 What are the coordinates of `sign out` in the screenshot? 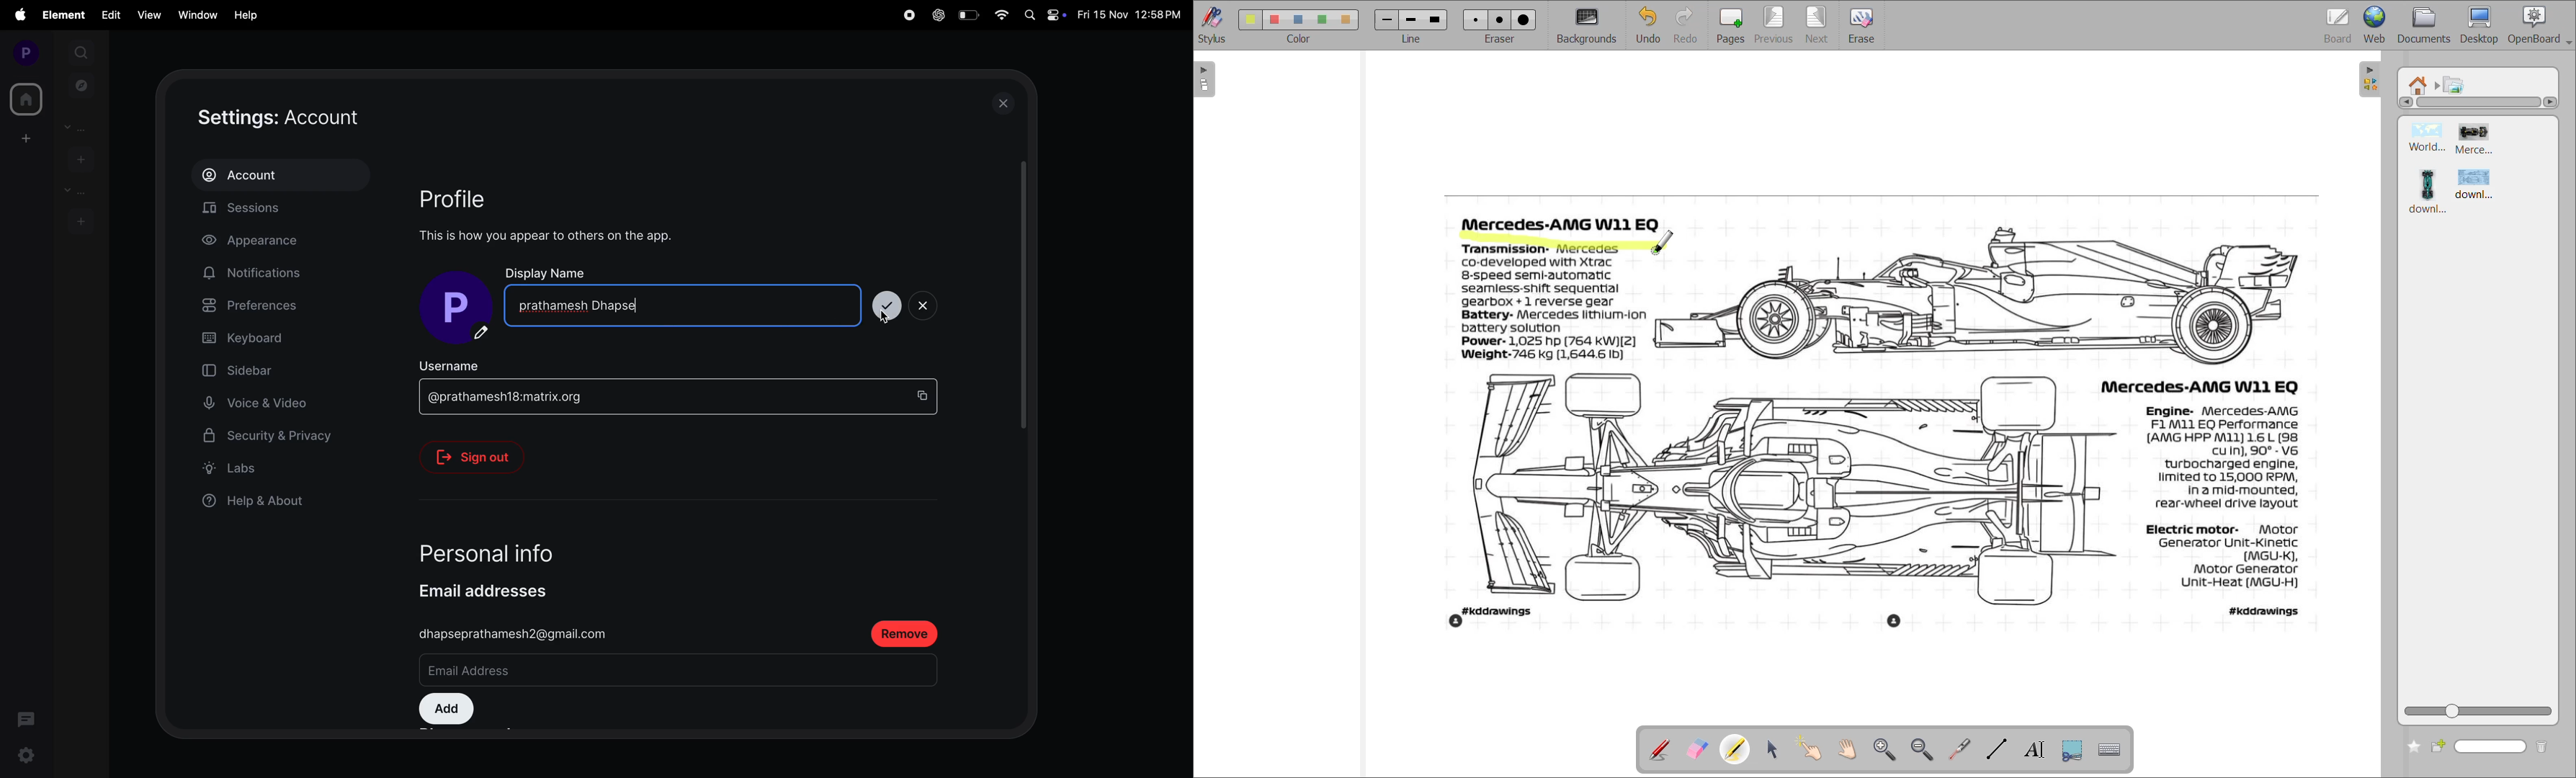 It's located at (480, 457).